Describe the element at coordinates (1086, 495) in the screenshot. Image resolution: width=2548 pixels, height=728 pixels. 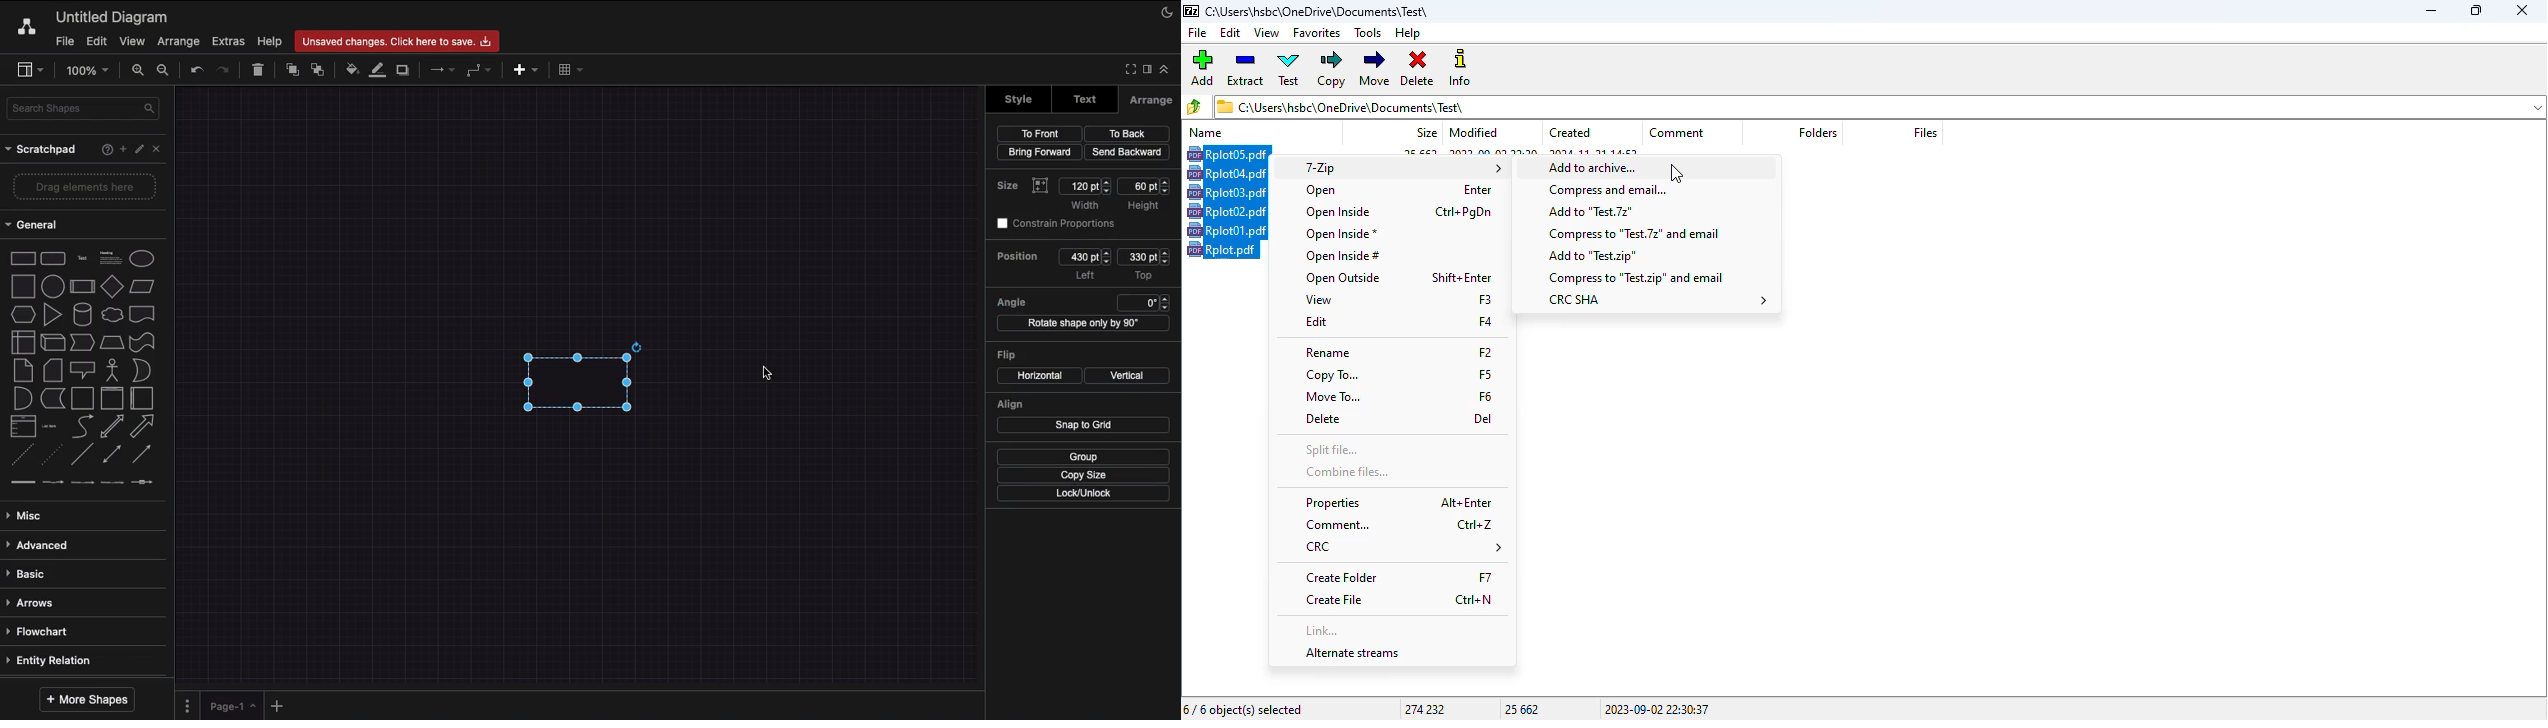
I see `Lock/unlock` at that location.